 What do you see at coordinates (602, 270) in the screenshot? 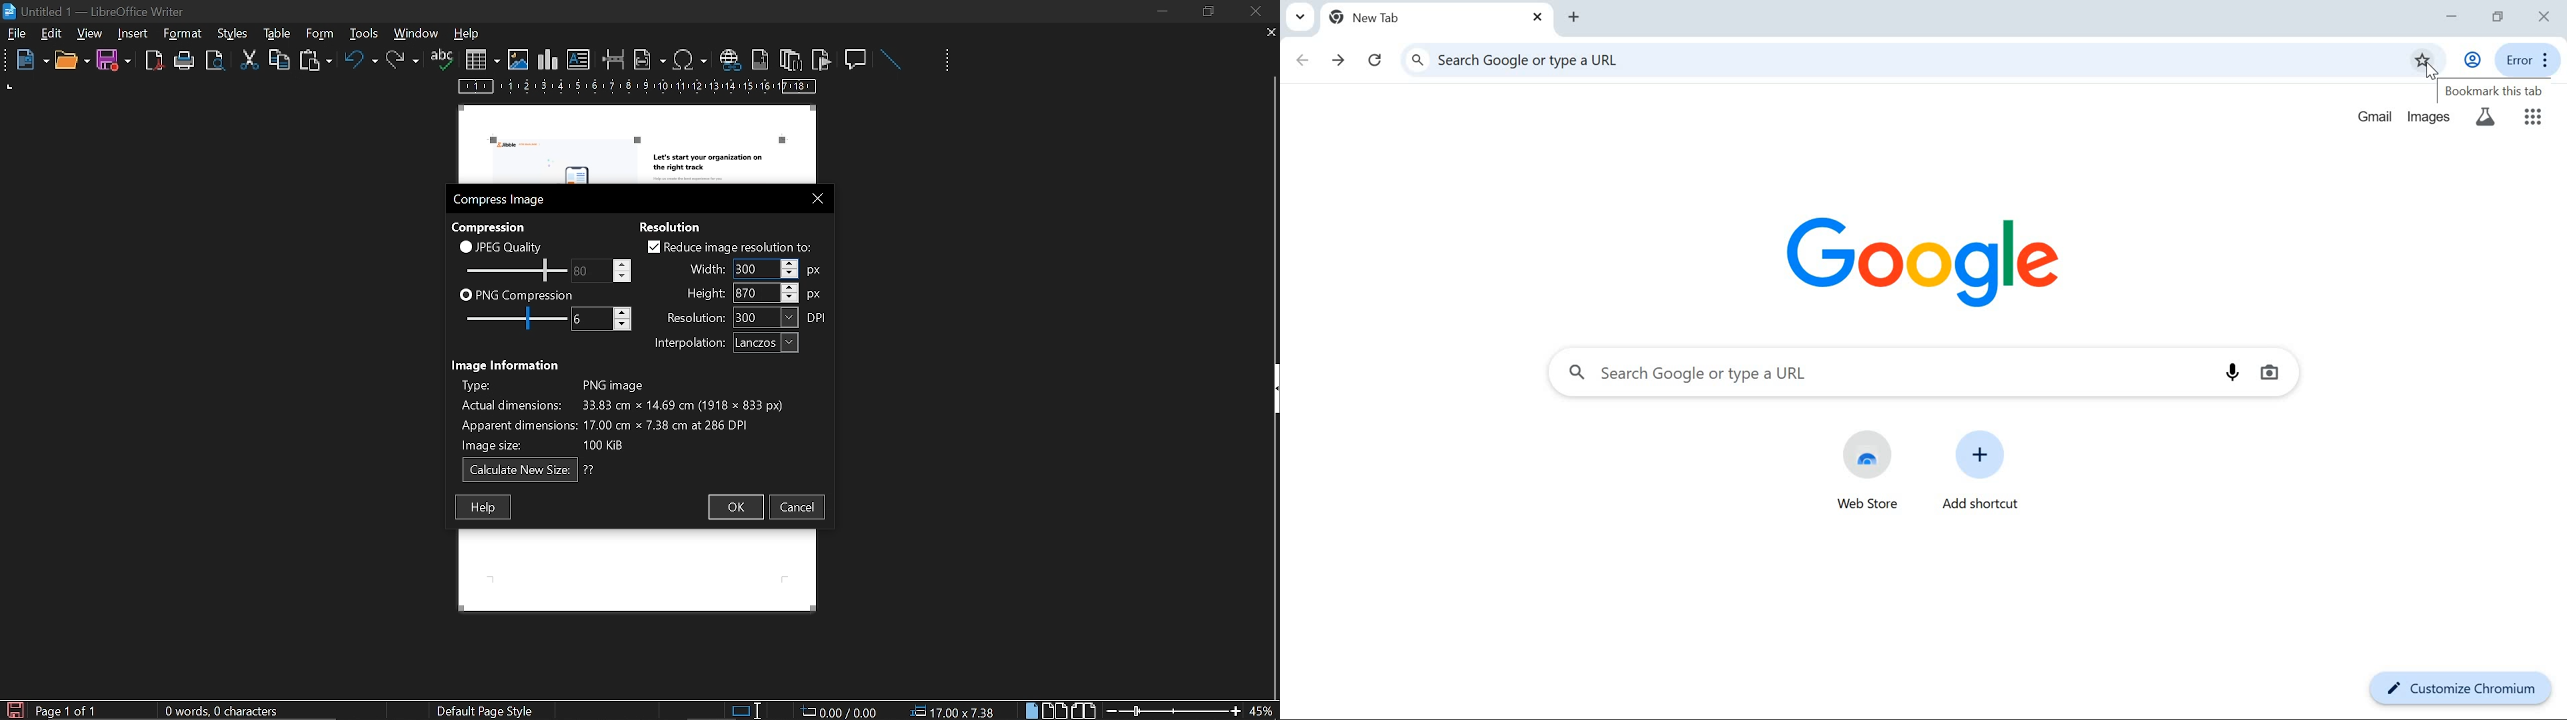
I see `change jpeg quality ` at bounding box center [602, 270].